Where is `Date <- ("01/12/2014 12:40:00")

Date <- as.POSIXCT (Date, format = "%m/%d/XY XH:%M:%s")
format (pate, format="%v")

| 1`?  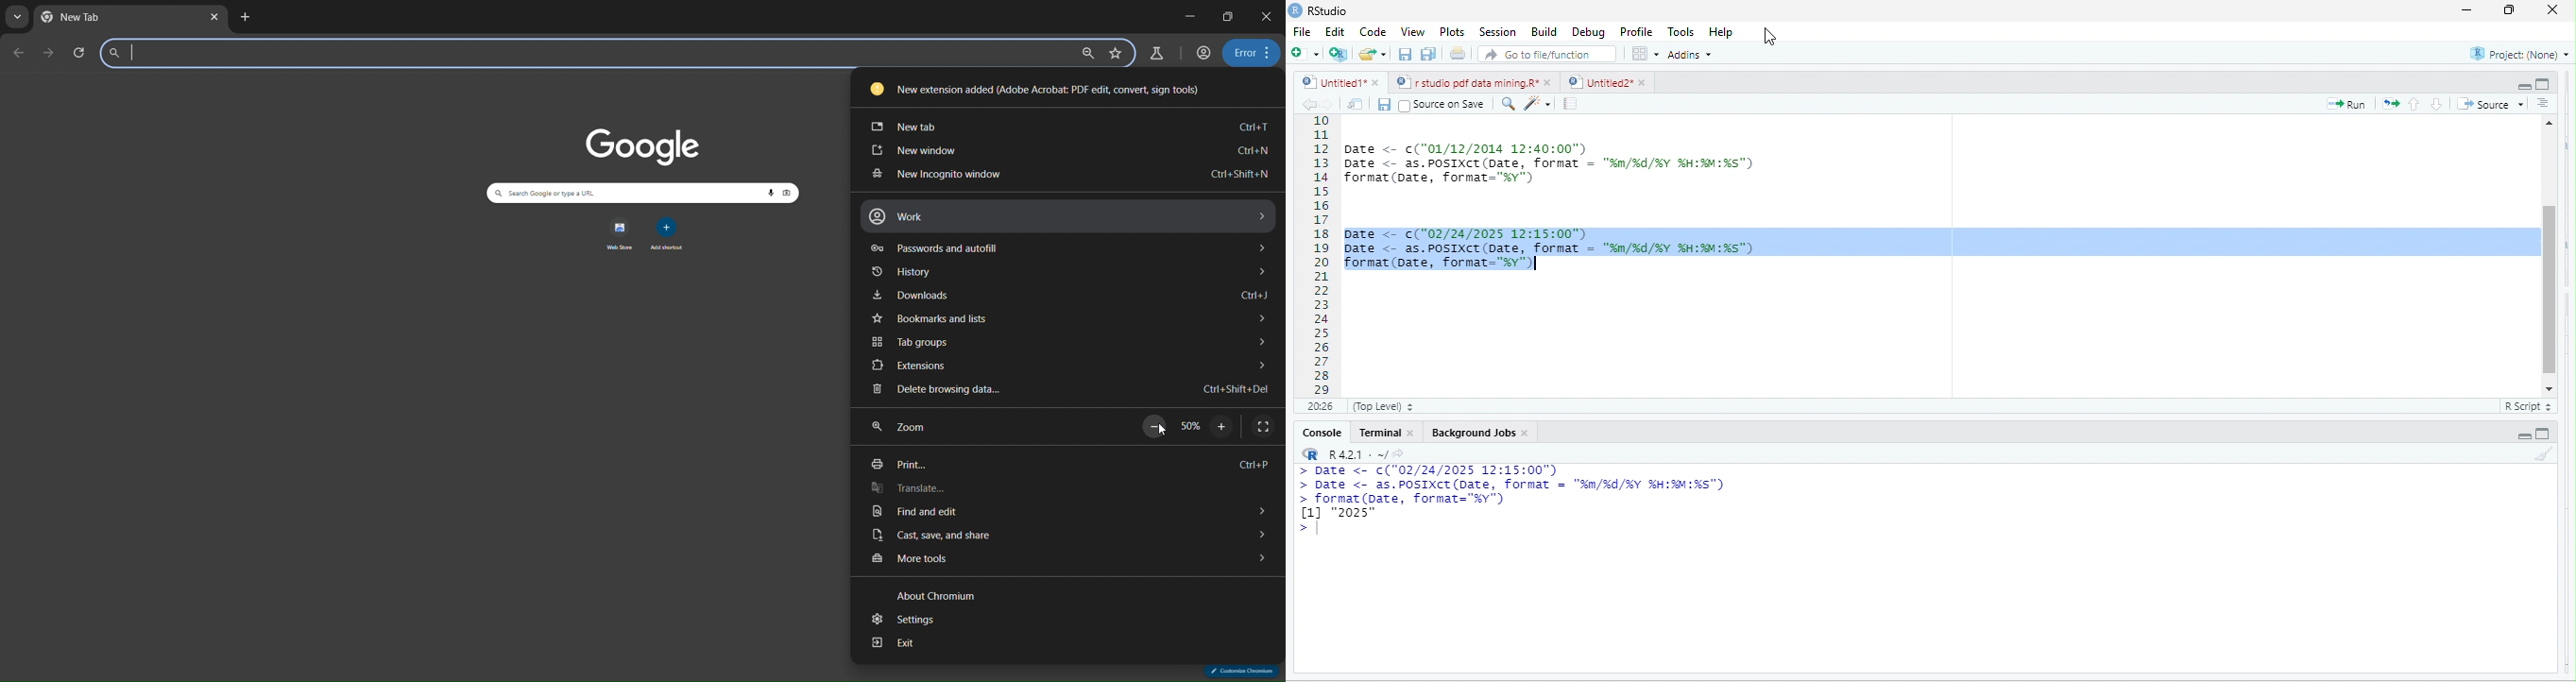
Date <- ("01/12/2014 12:40:00")

Date <- as.POSIXCT (Date, format = "%m/%d/XY XH:%M:%s")
format (pate, format="%v")

| 1 is located at coordinates (1663, 162).